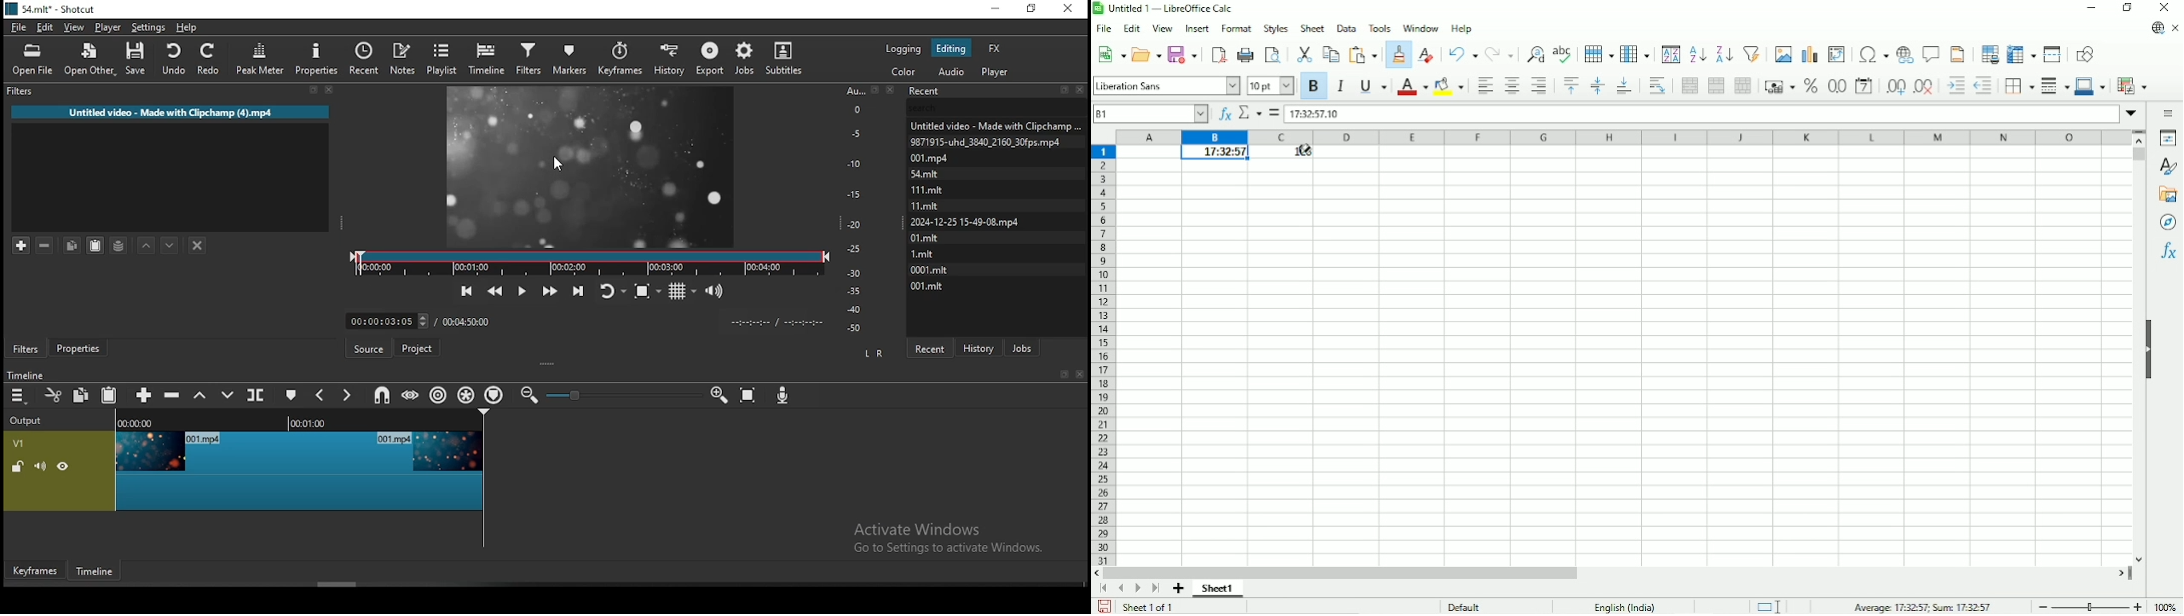 The image size is (2184, 616). I want to click on volume control, so click(716, 292).